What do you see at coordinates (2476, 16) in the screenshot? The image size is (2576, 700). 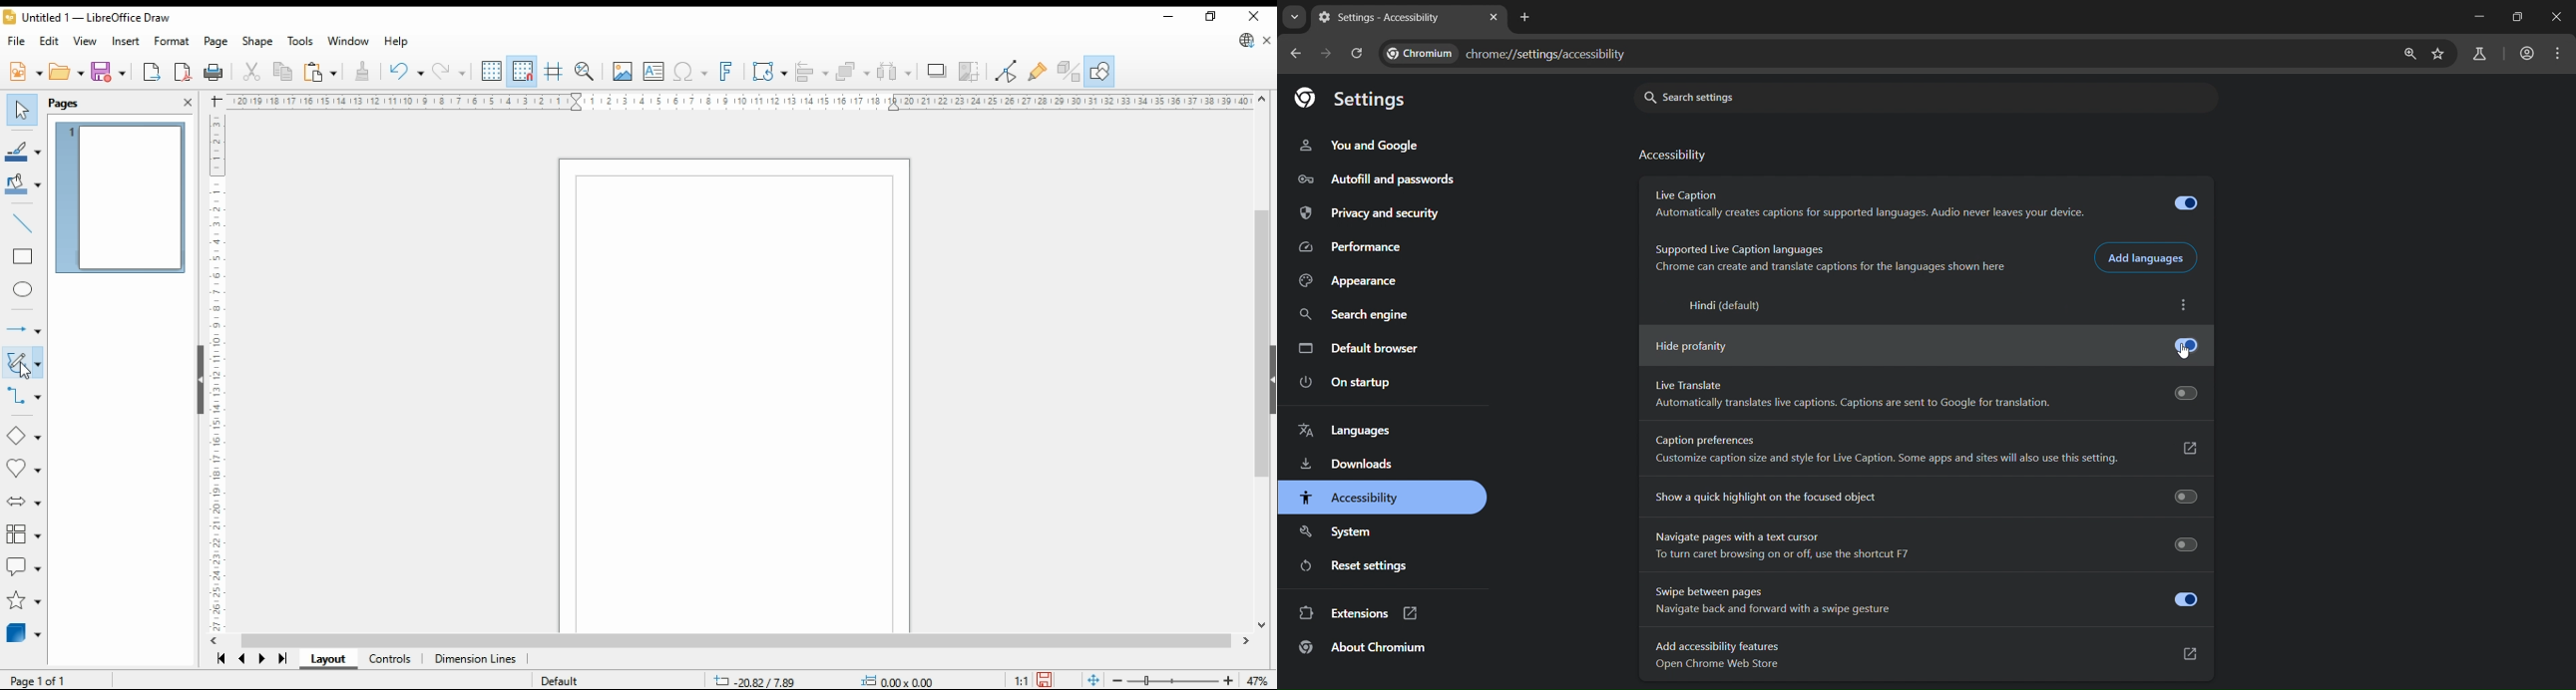 I see `minimize` at bounding box center [2476, 16].